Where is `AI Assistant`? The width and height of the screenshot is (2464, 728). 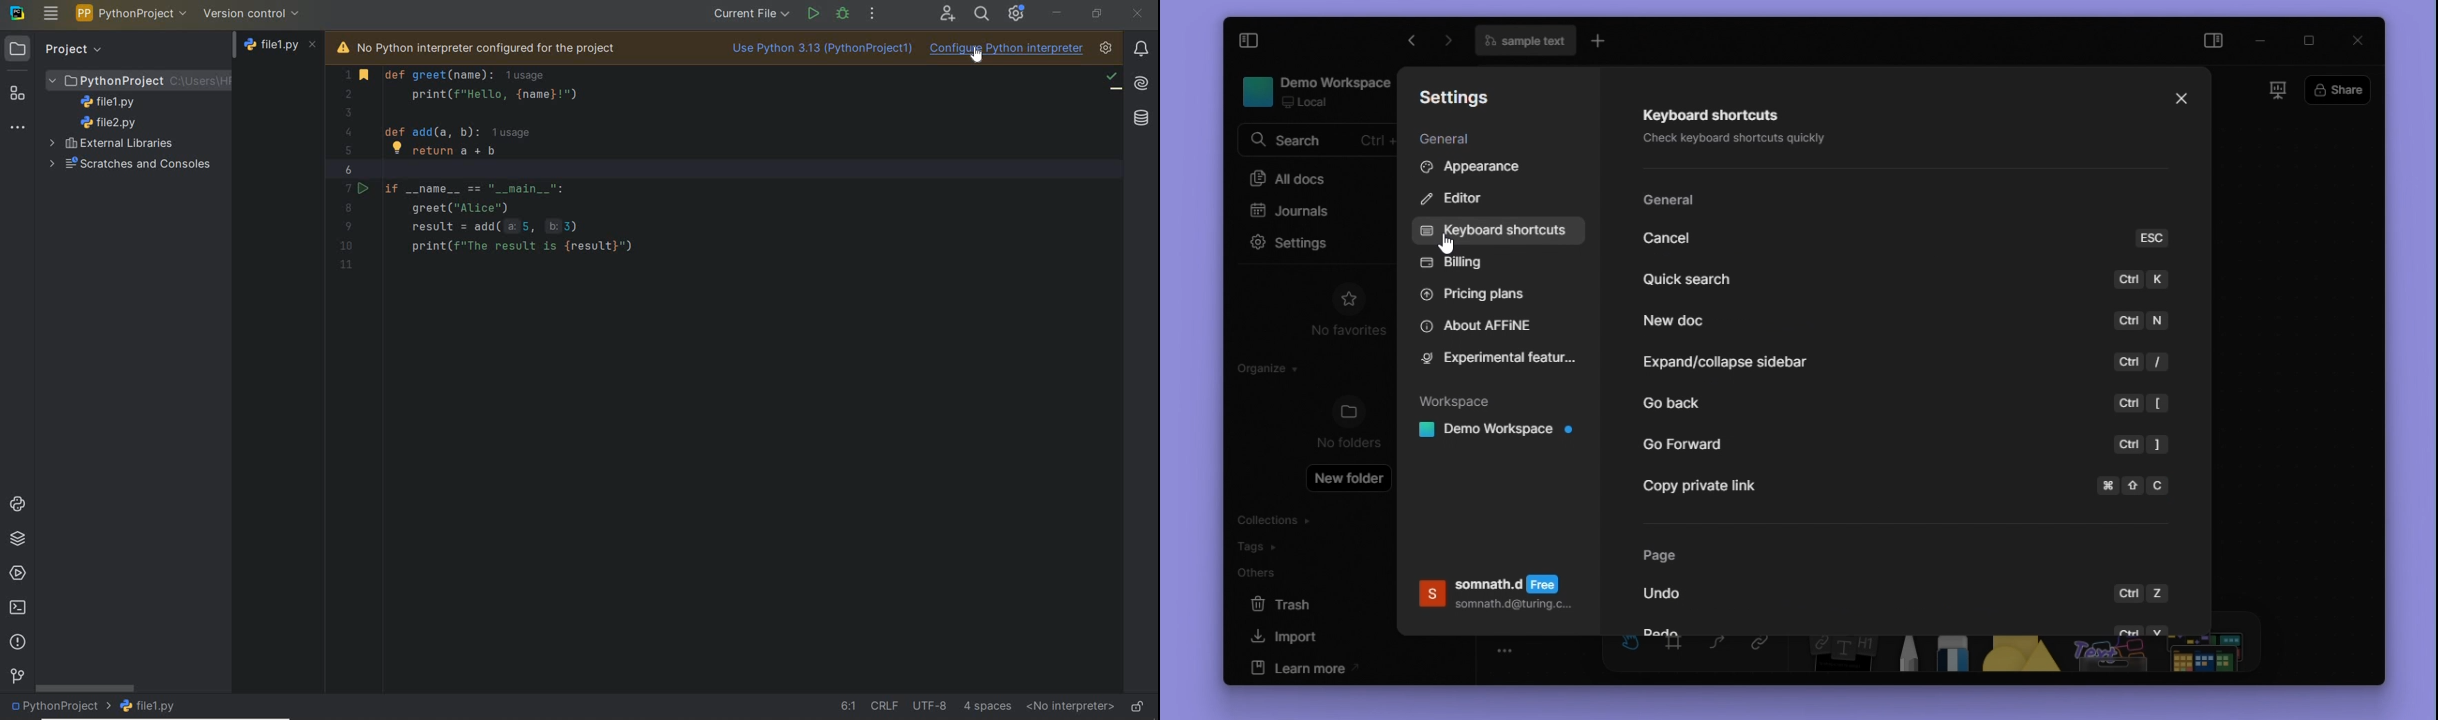 AI Assistant is located at coordinates (1140, 82).